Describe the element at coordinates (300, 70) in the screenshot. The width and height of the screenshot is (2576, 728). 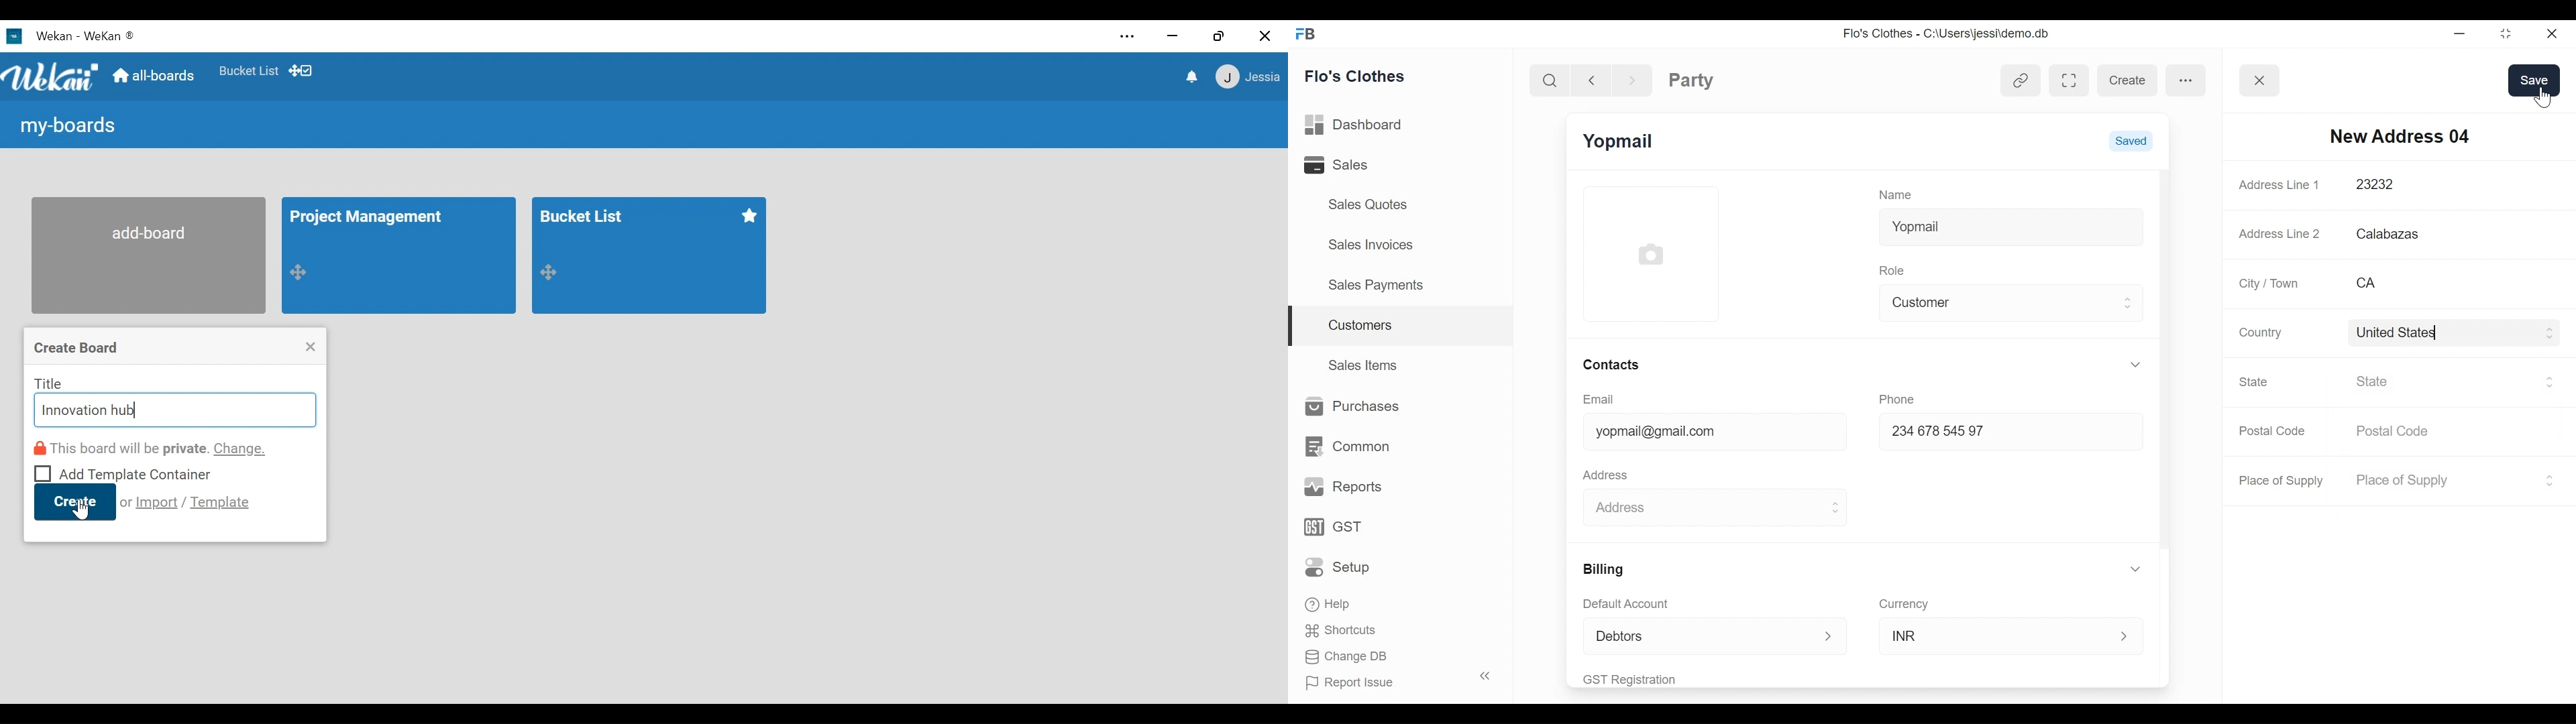
I see `Desktop drag handles` at that location.